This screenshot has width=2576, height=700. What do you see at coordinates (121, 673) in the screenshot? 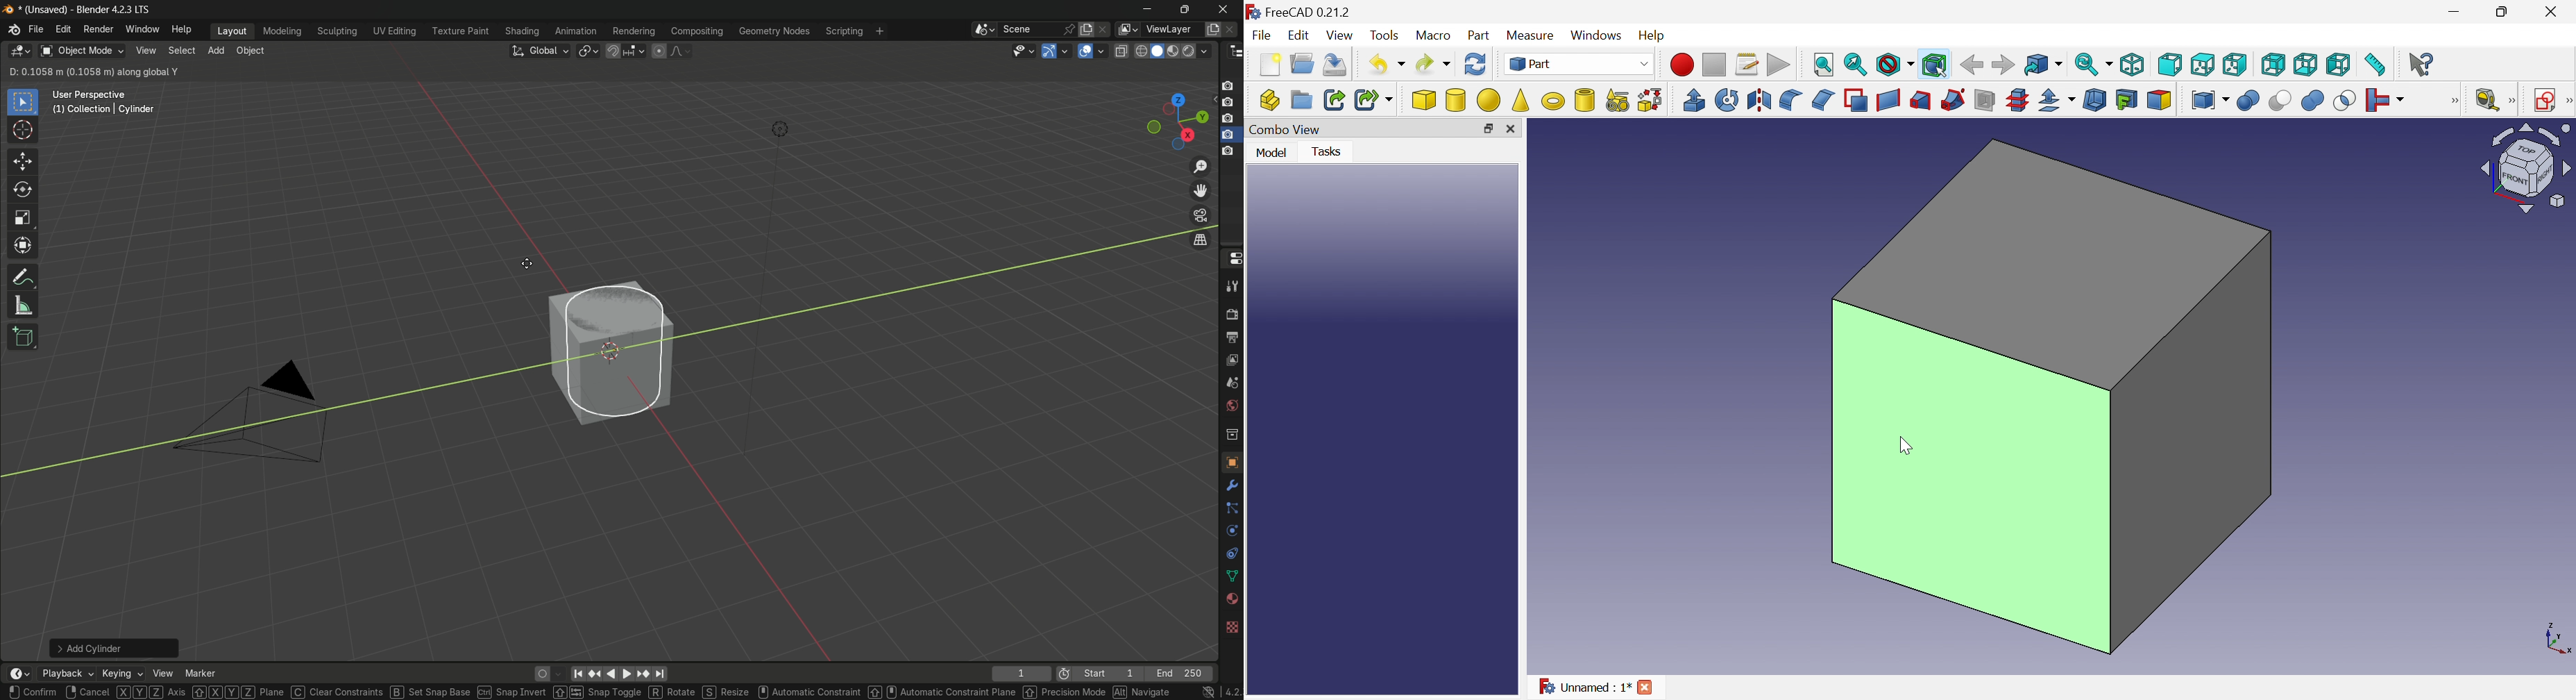
I see `keying` at bounding box center [121, 673].